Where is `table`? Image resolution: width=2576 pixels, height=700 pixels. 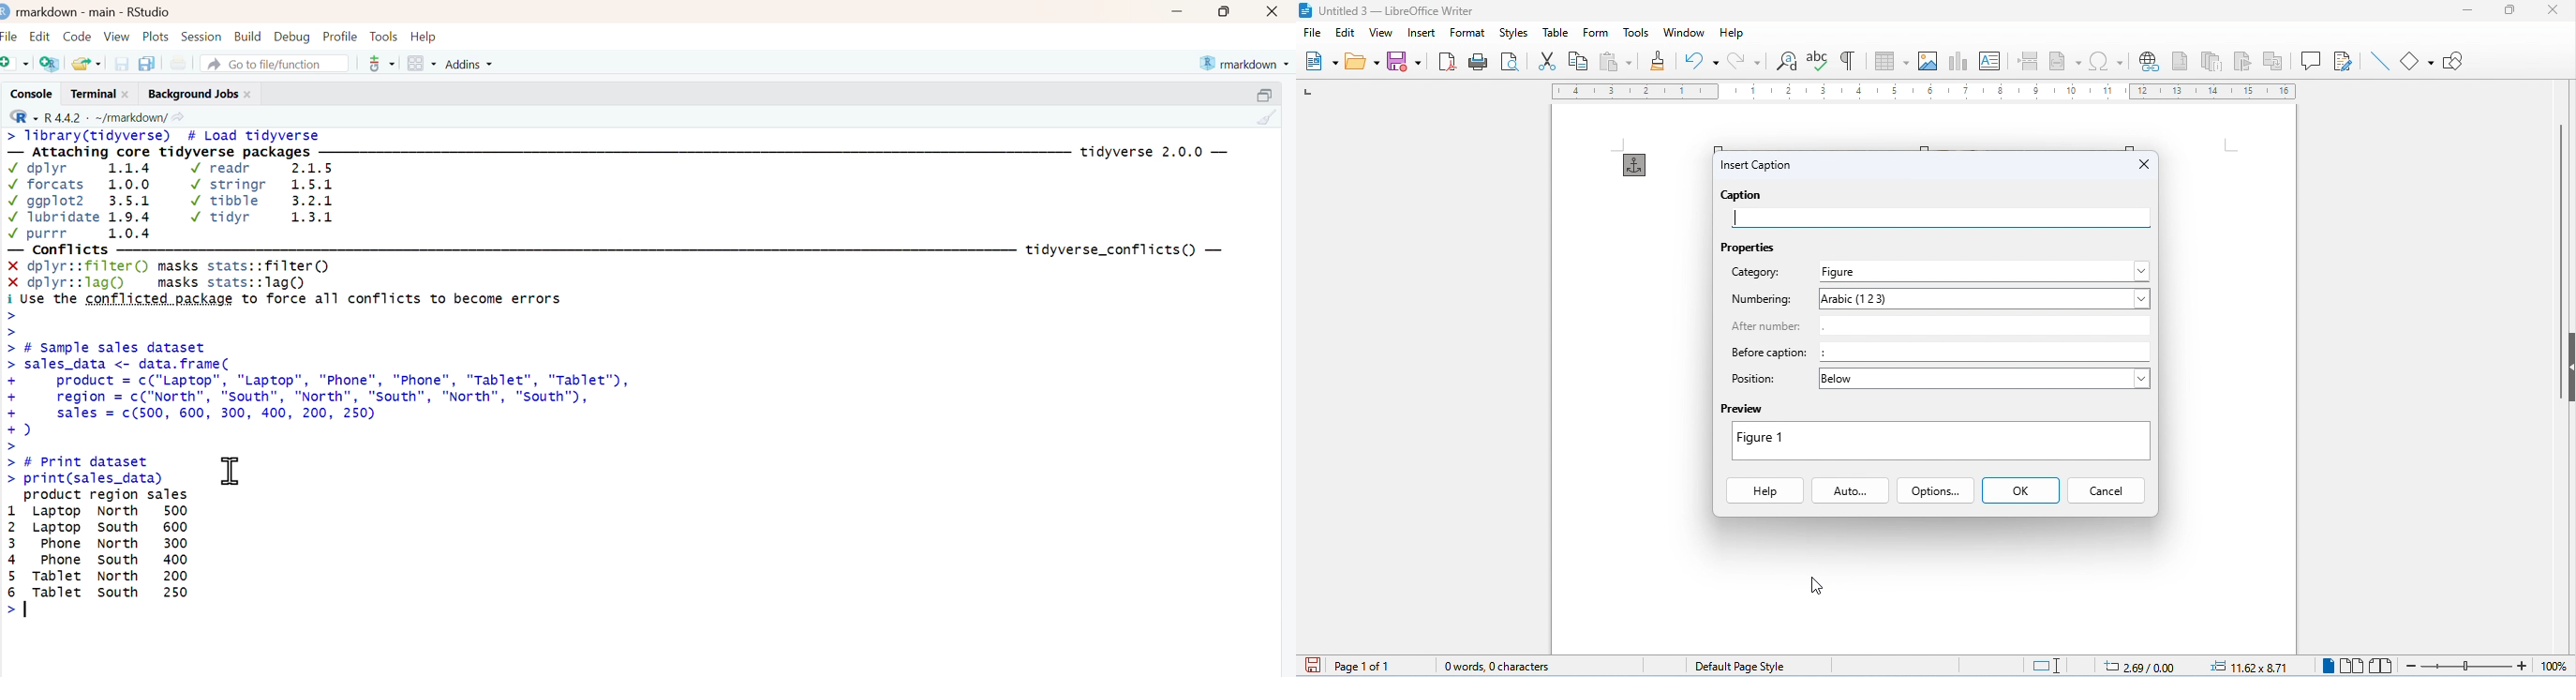 table is located at coordinates (1891, 63).